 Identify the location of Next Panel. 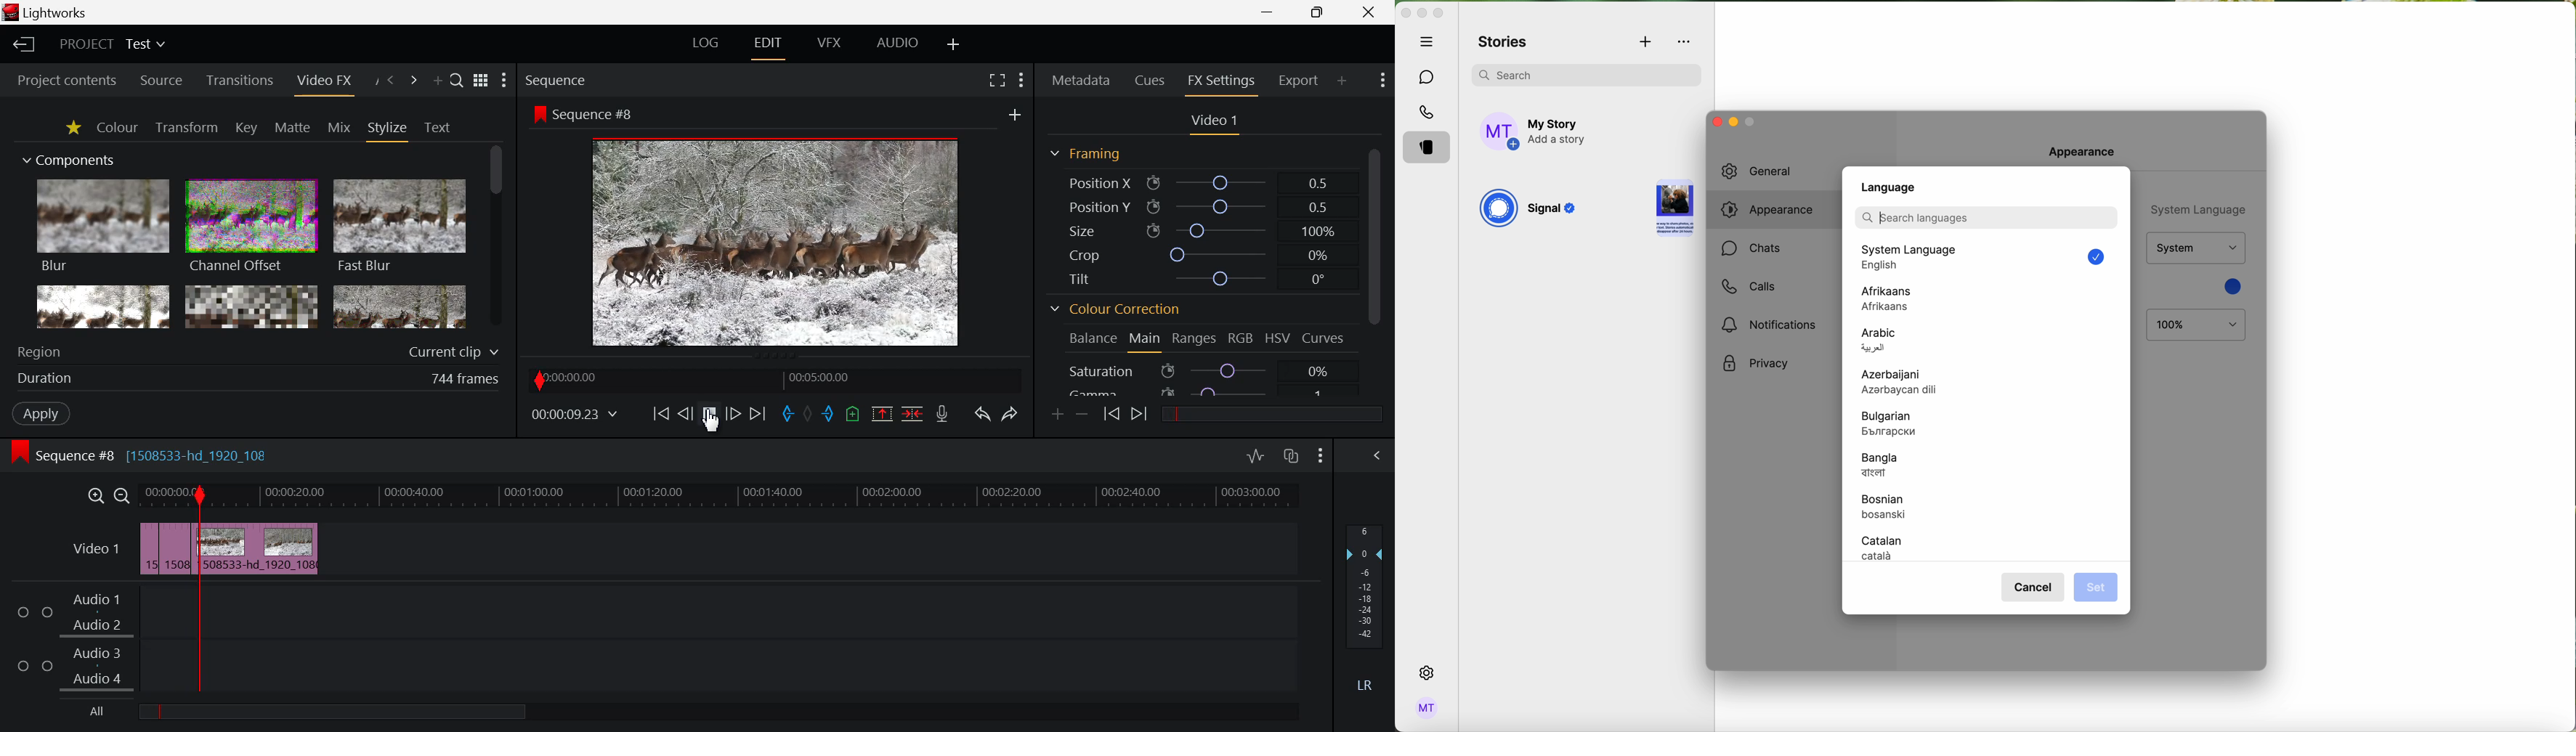
(411, 81).